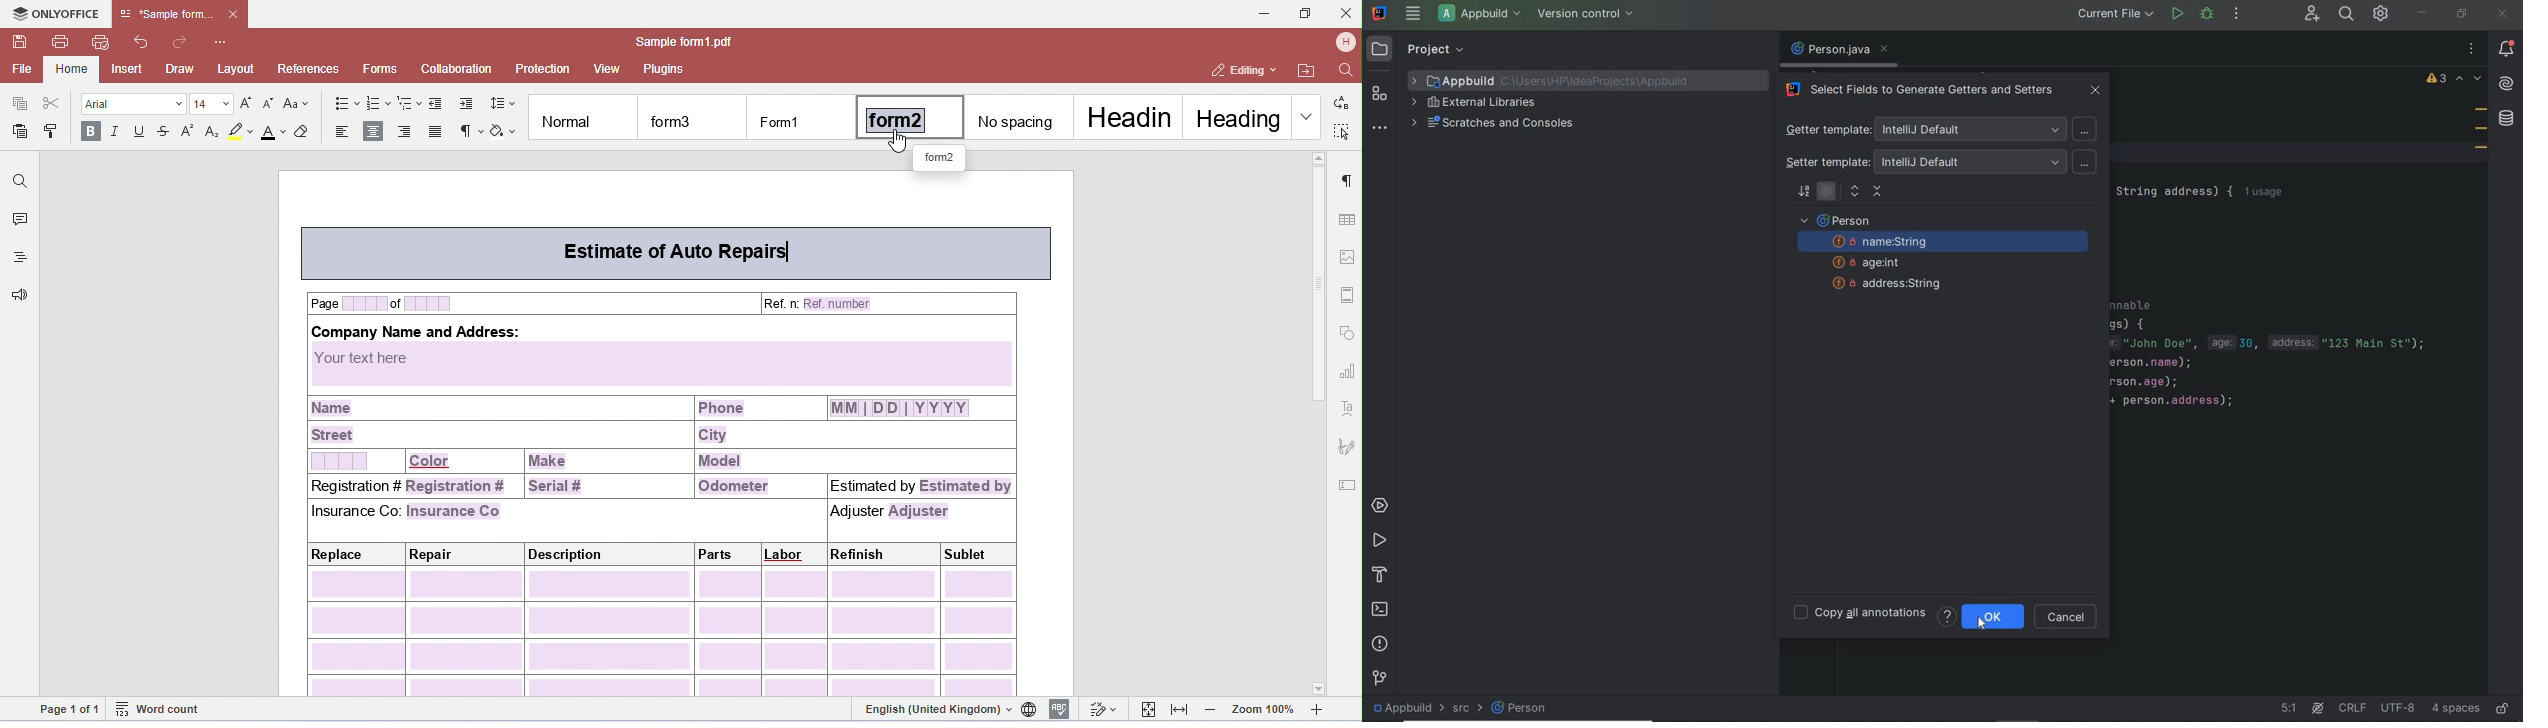 The image size is (2548, 728). I want to click on name:String, so click(1946, 243).